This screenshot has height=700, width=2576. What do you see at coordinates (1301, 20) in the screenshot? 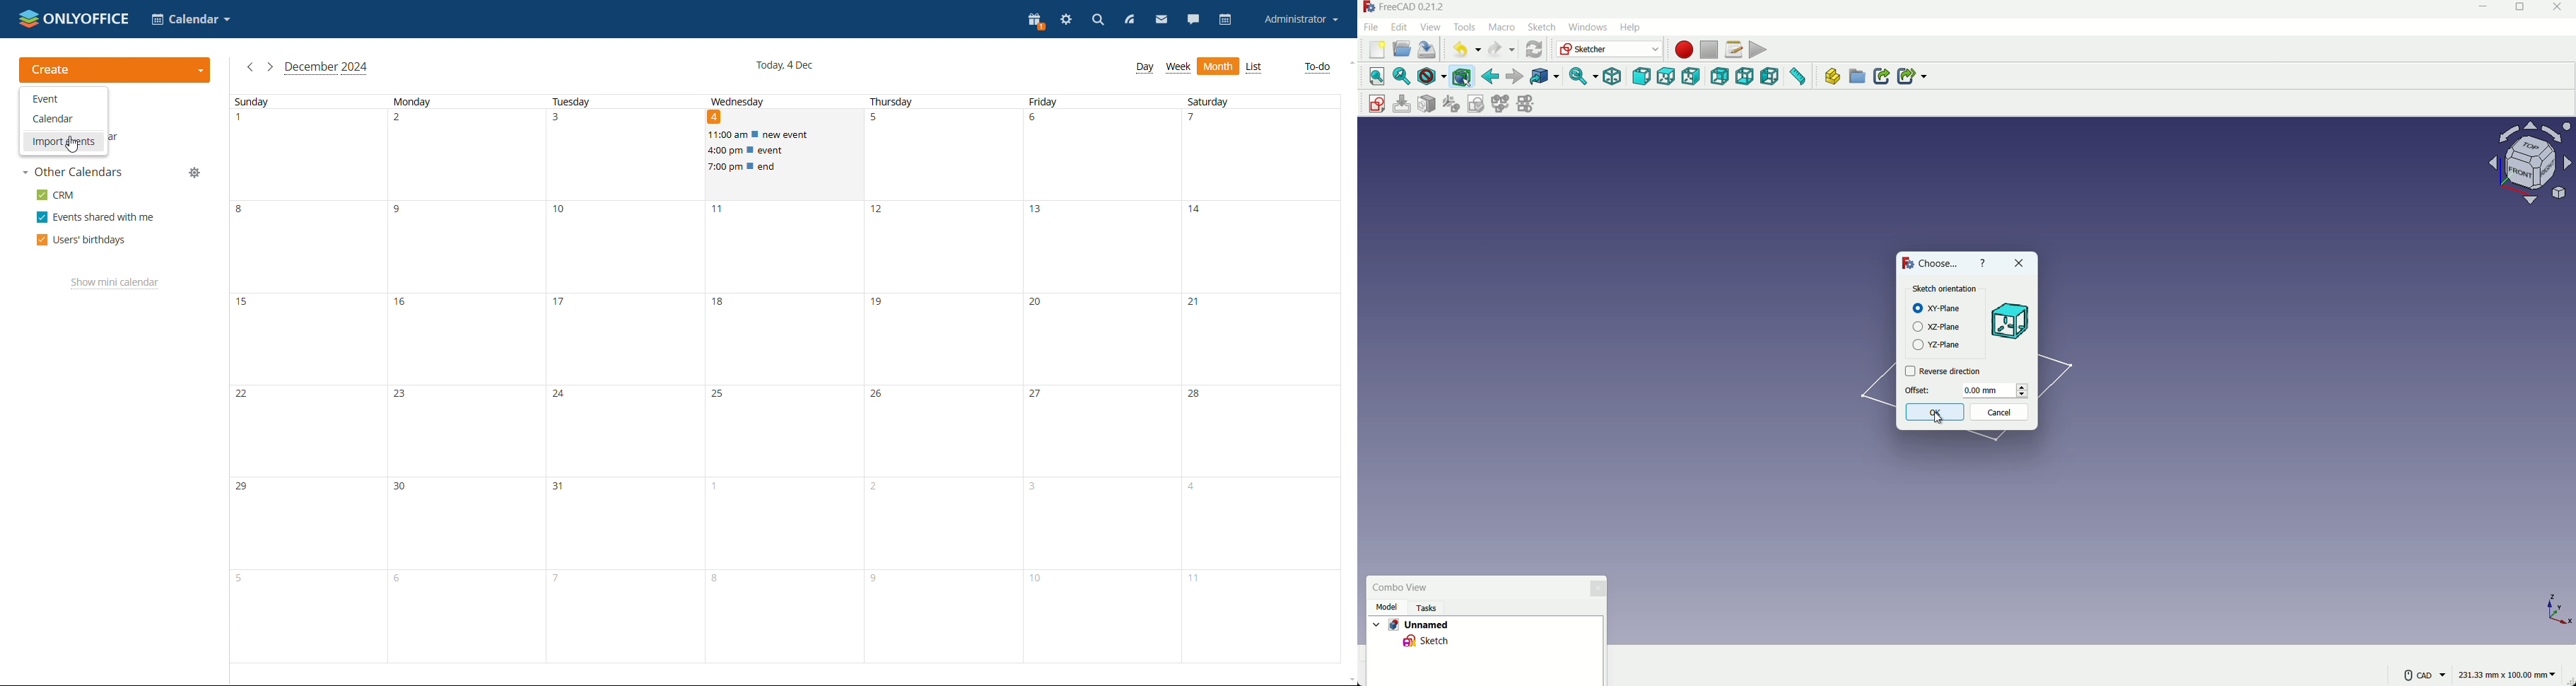
I see `account` at bounding box center [1301, 20].